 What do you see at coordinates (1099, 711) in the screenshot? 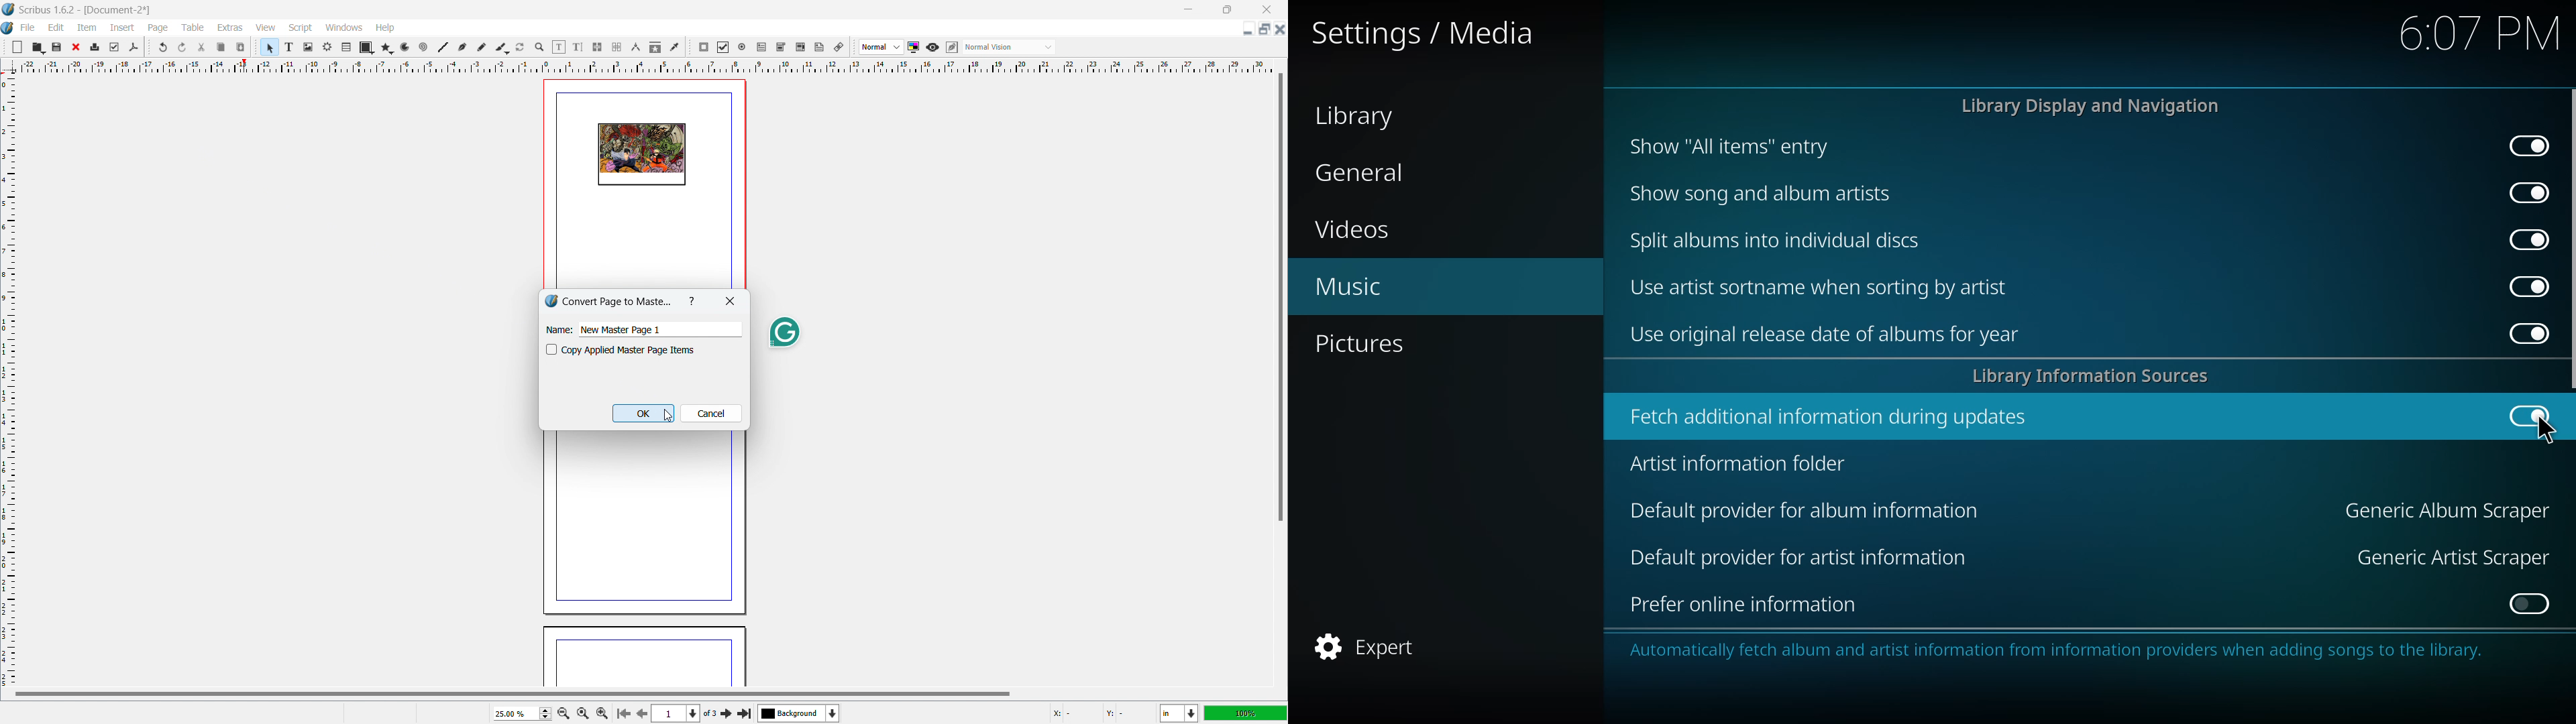
I see `cursor coordinate` at bounding box center [1099, 711].